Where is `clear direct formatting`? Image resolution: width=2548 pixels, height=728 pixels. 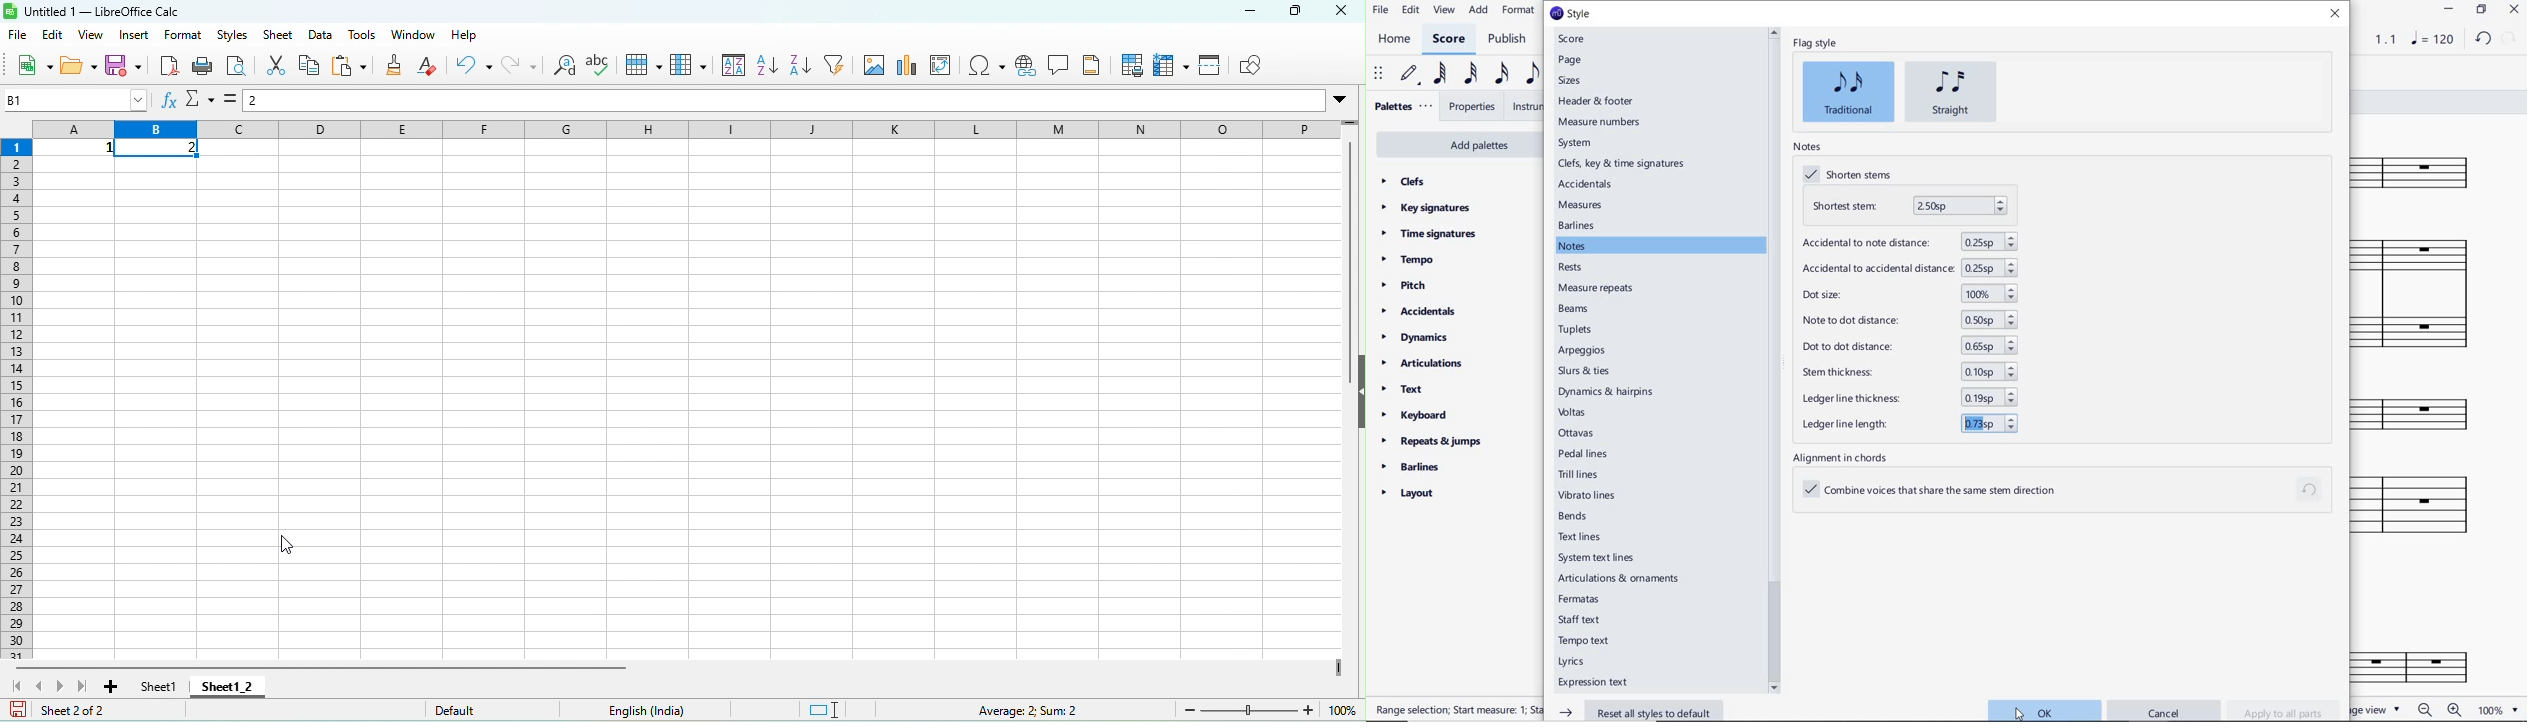 clear direct formatting is located at coordinates (432, 65).